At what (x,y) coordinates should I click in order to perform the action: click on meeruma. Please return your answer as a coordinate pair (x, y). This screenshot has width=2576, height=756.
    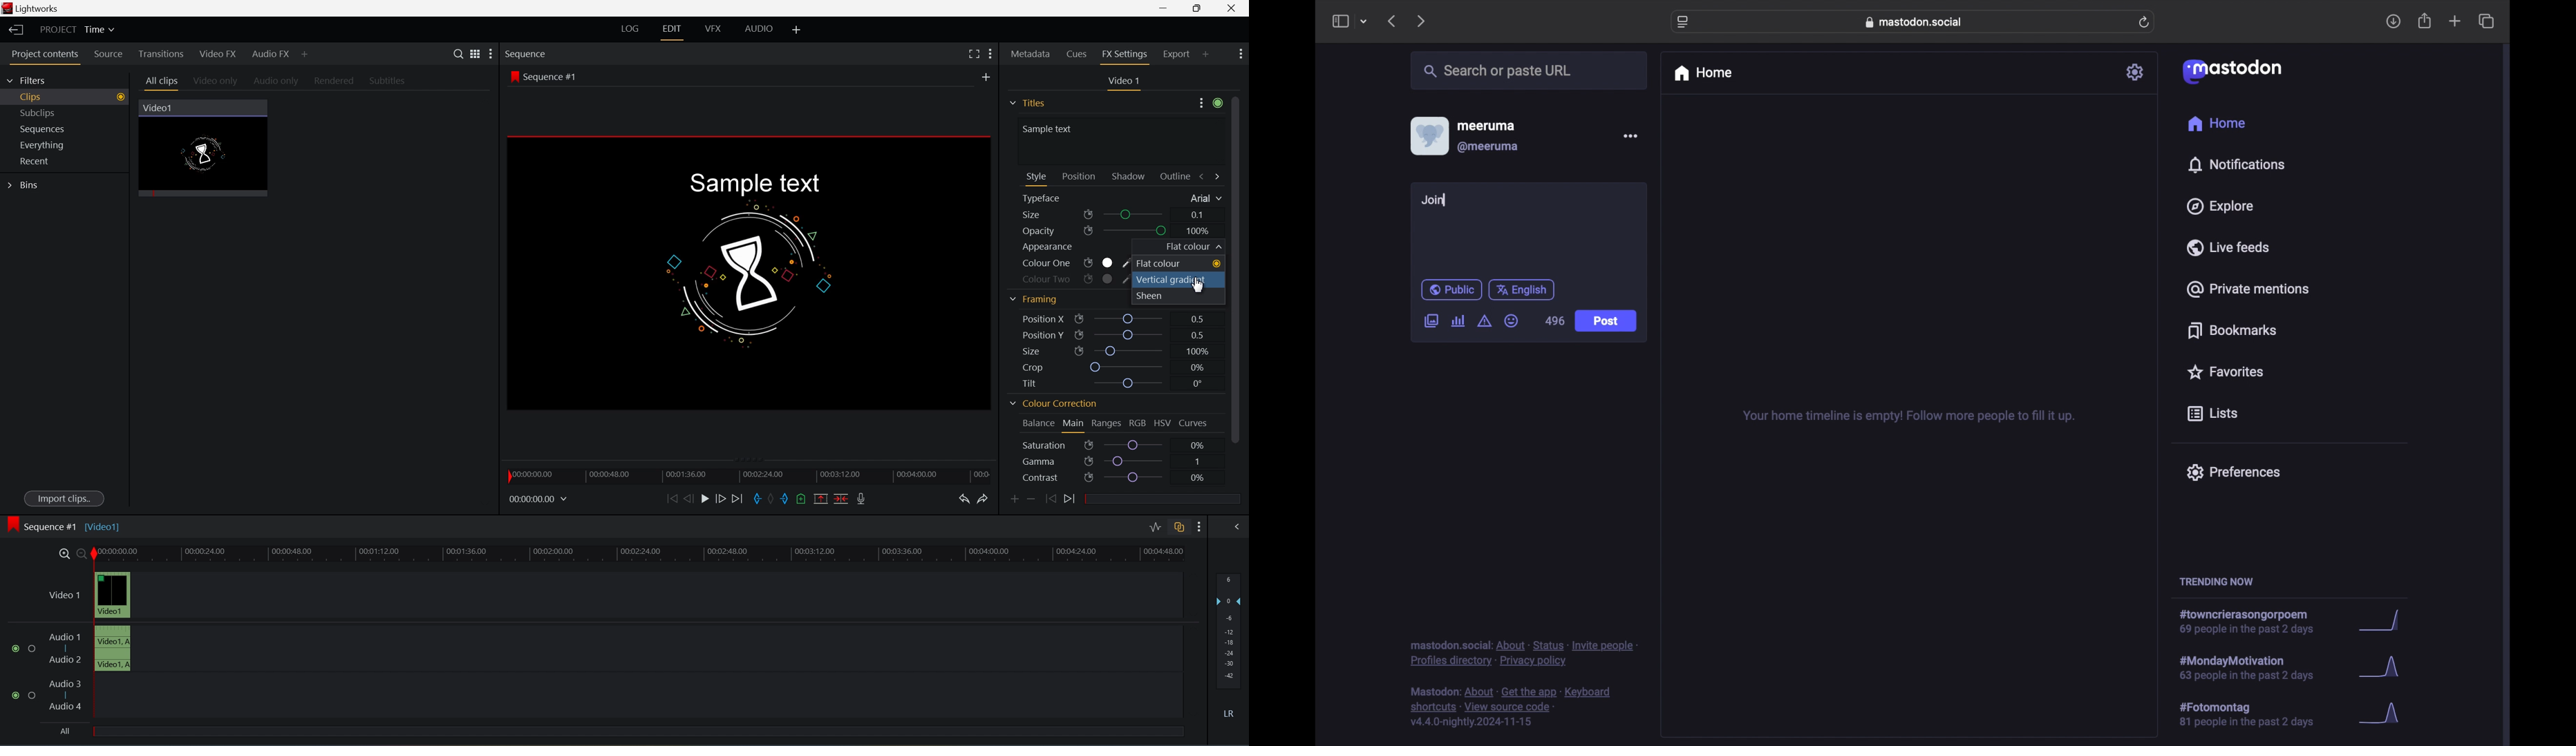
    Looking at the image, I should click on (1486, 125).